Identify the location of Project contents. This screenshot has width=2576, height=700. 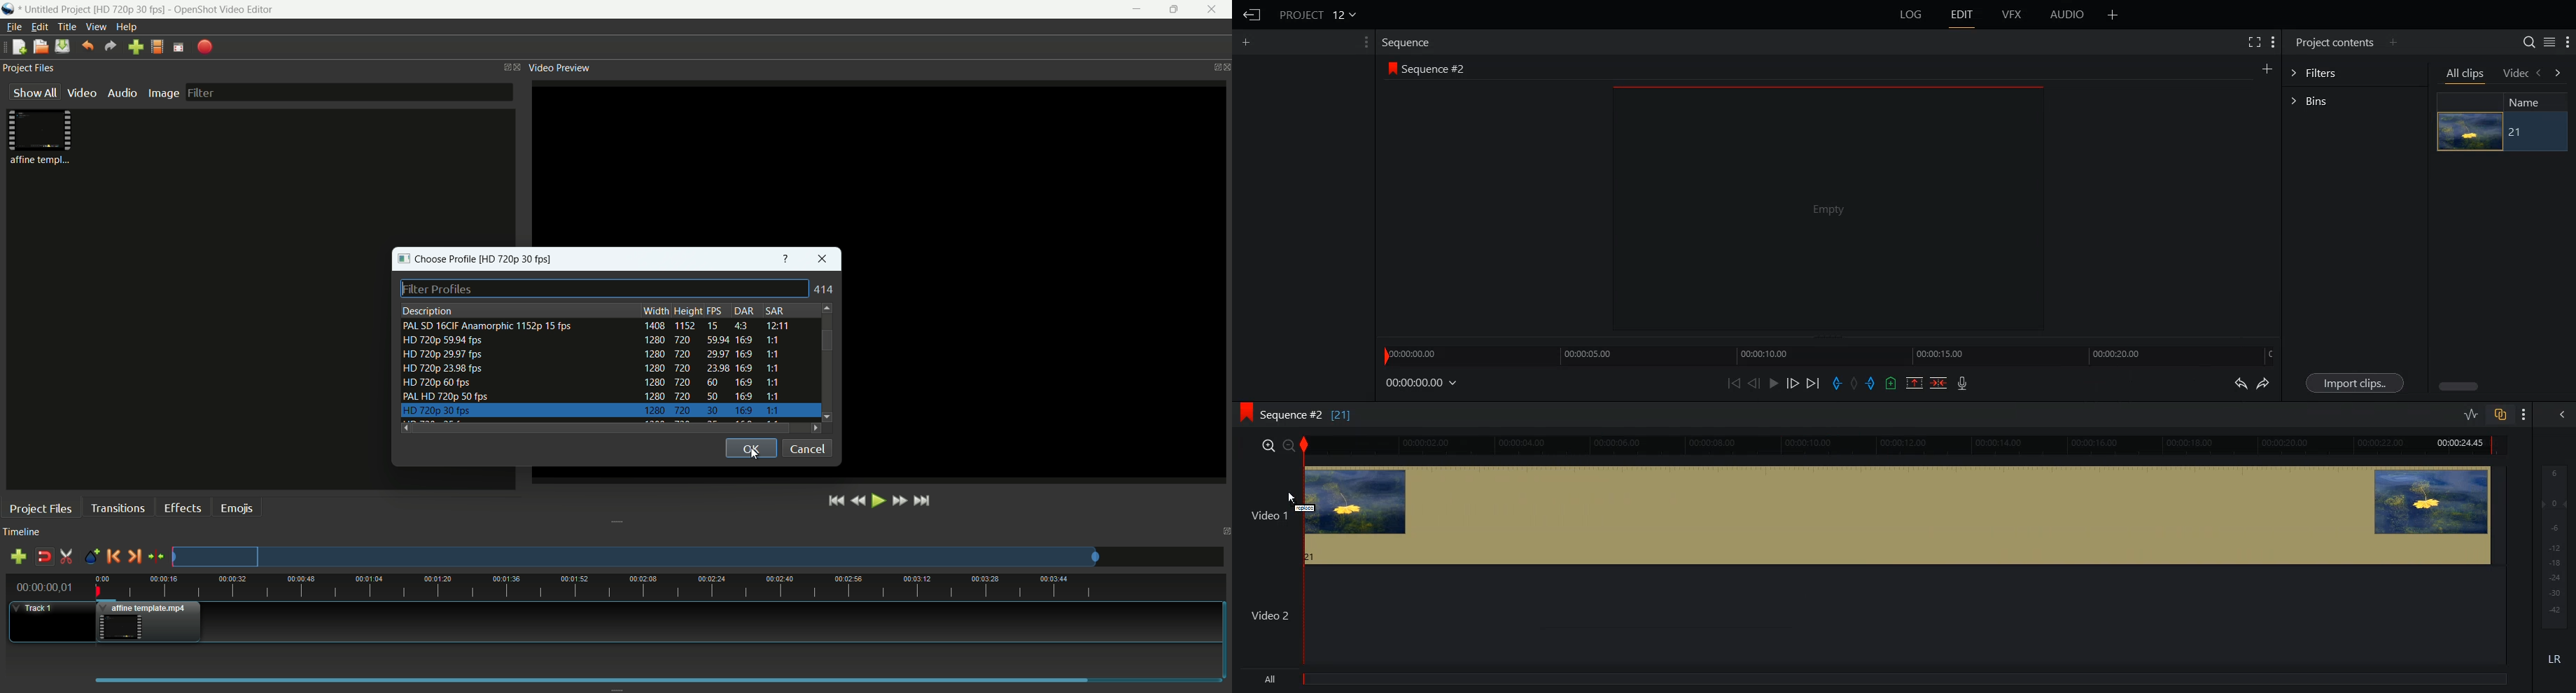
(2332, 43).